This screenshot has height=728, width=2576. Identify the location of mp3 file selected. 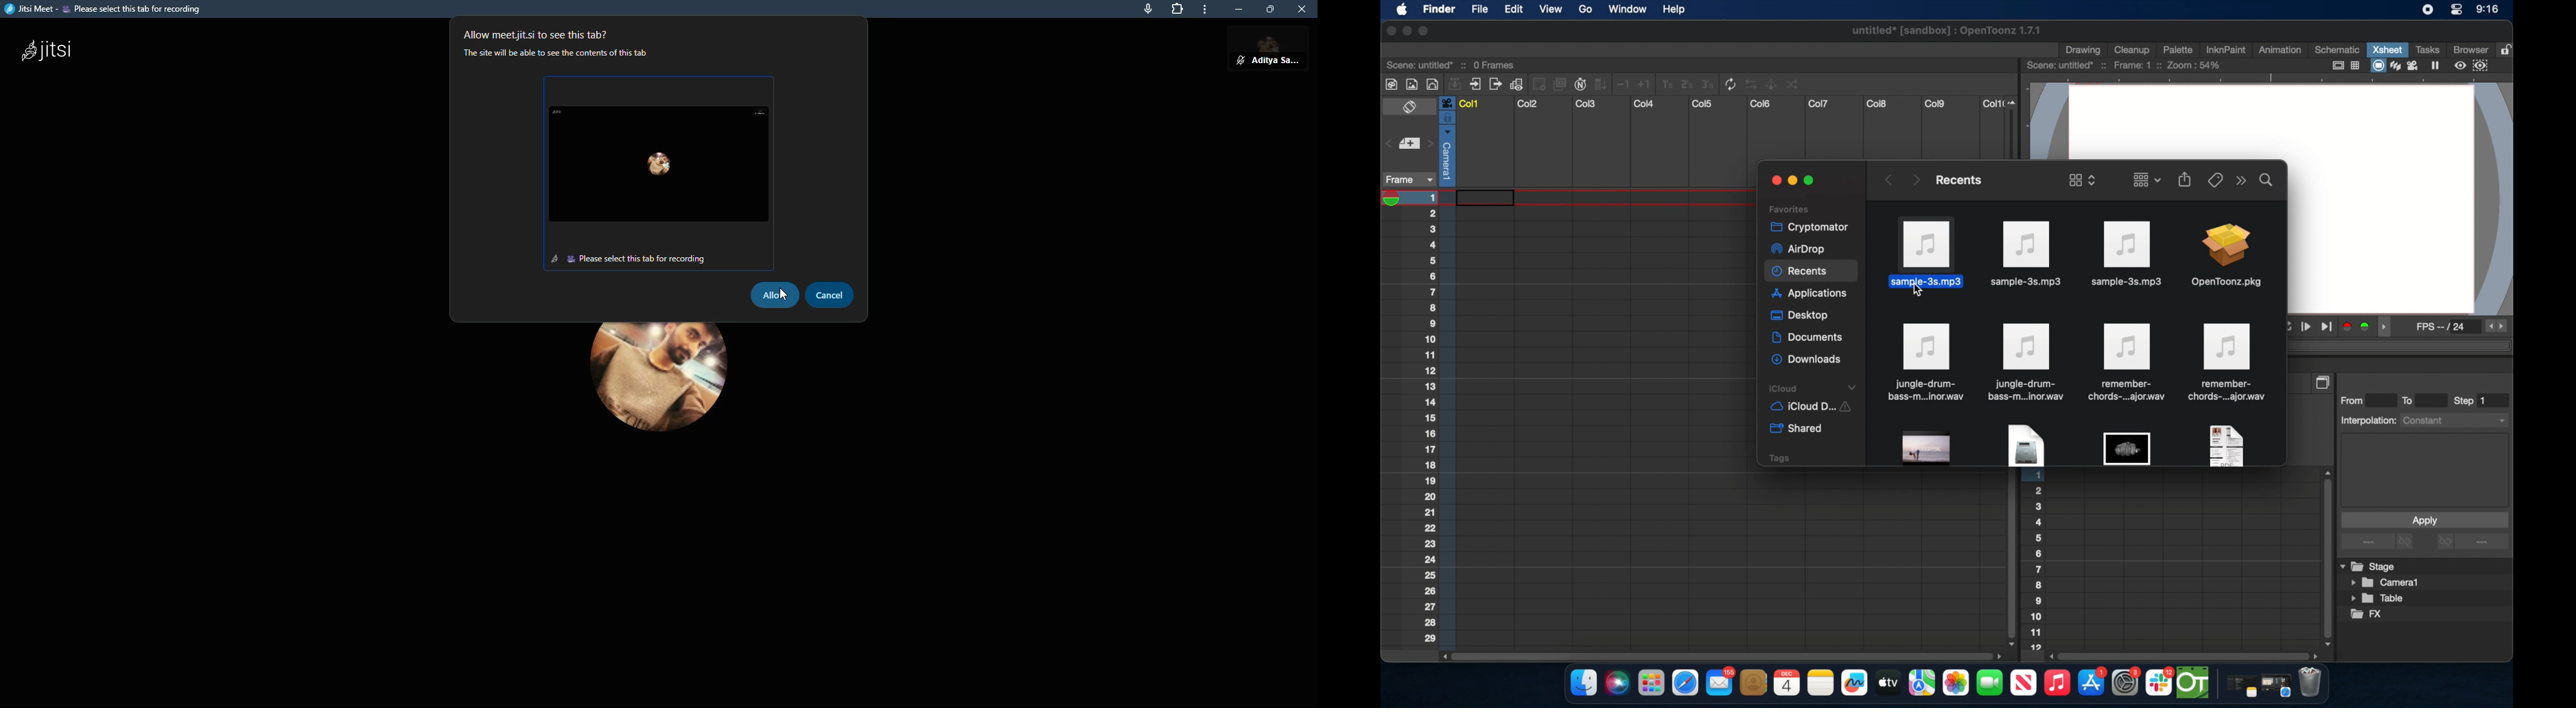
(1930, 250).